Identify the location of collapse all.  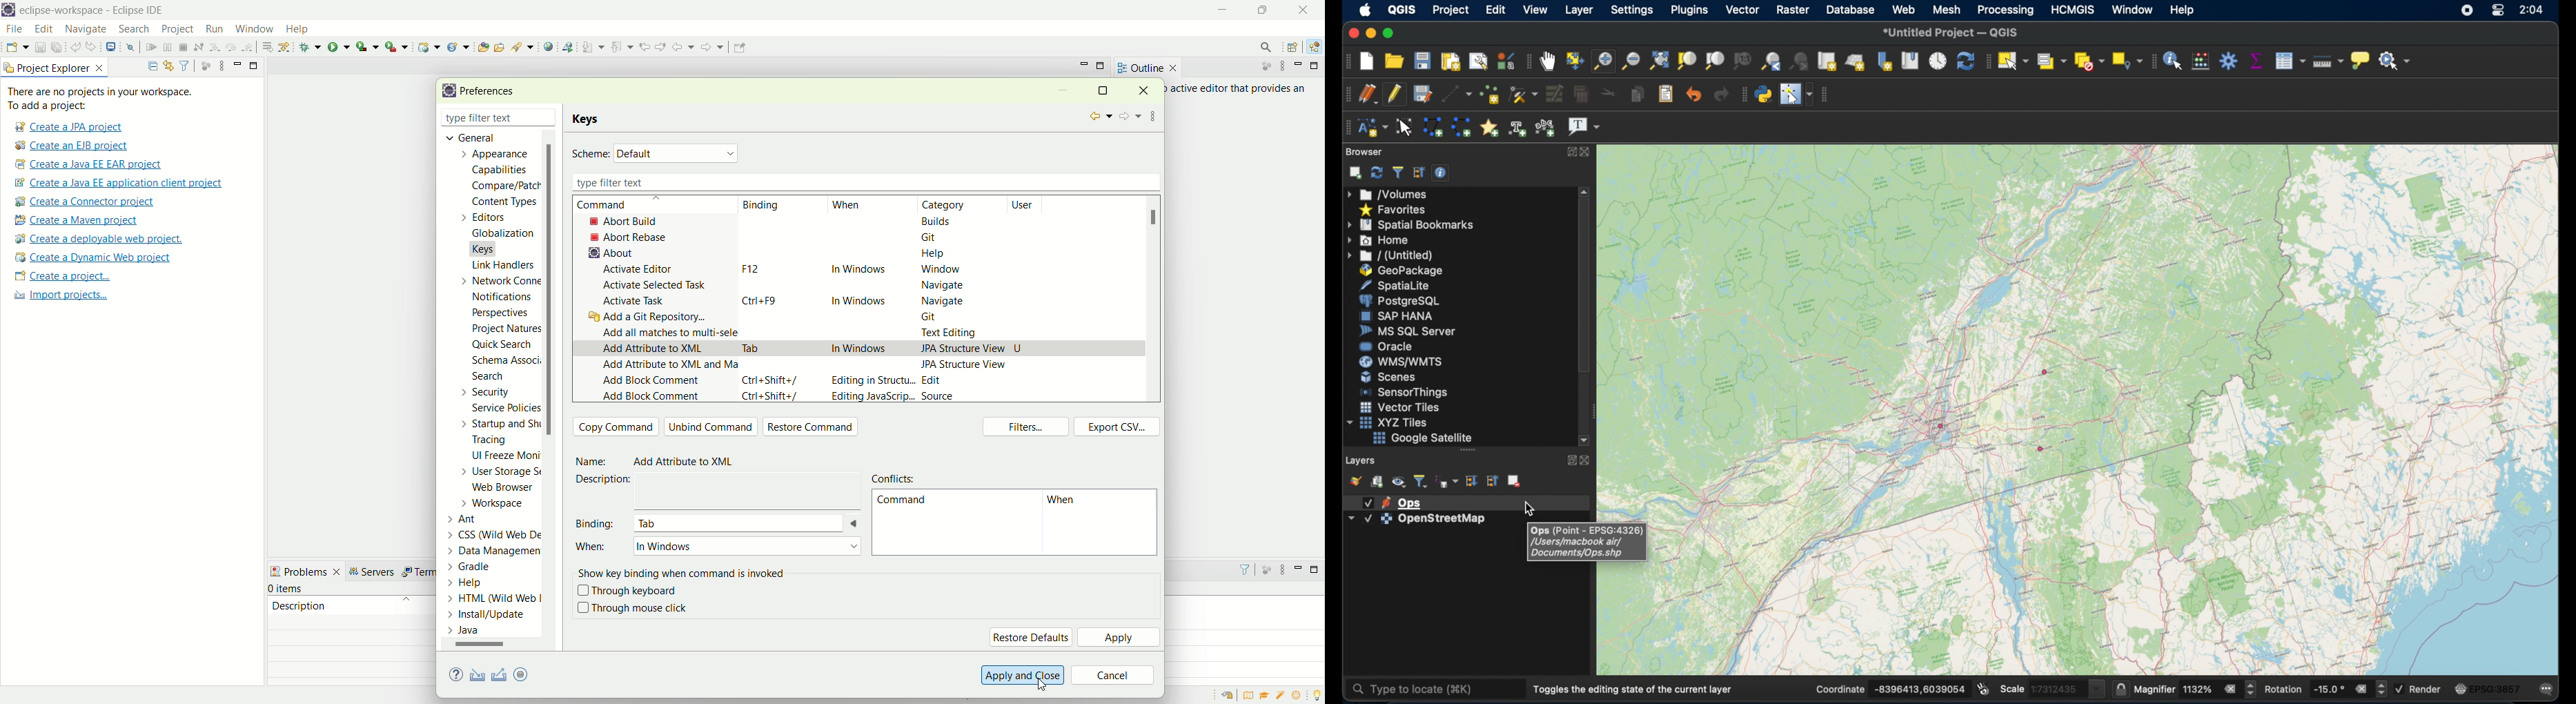
(1492, 480).